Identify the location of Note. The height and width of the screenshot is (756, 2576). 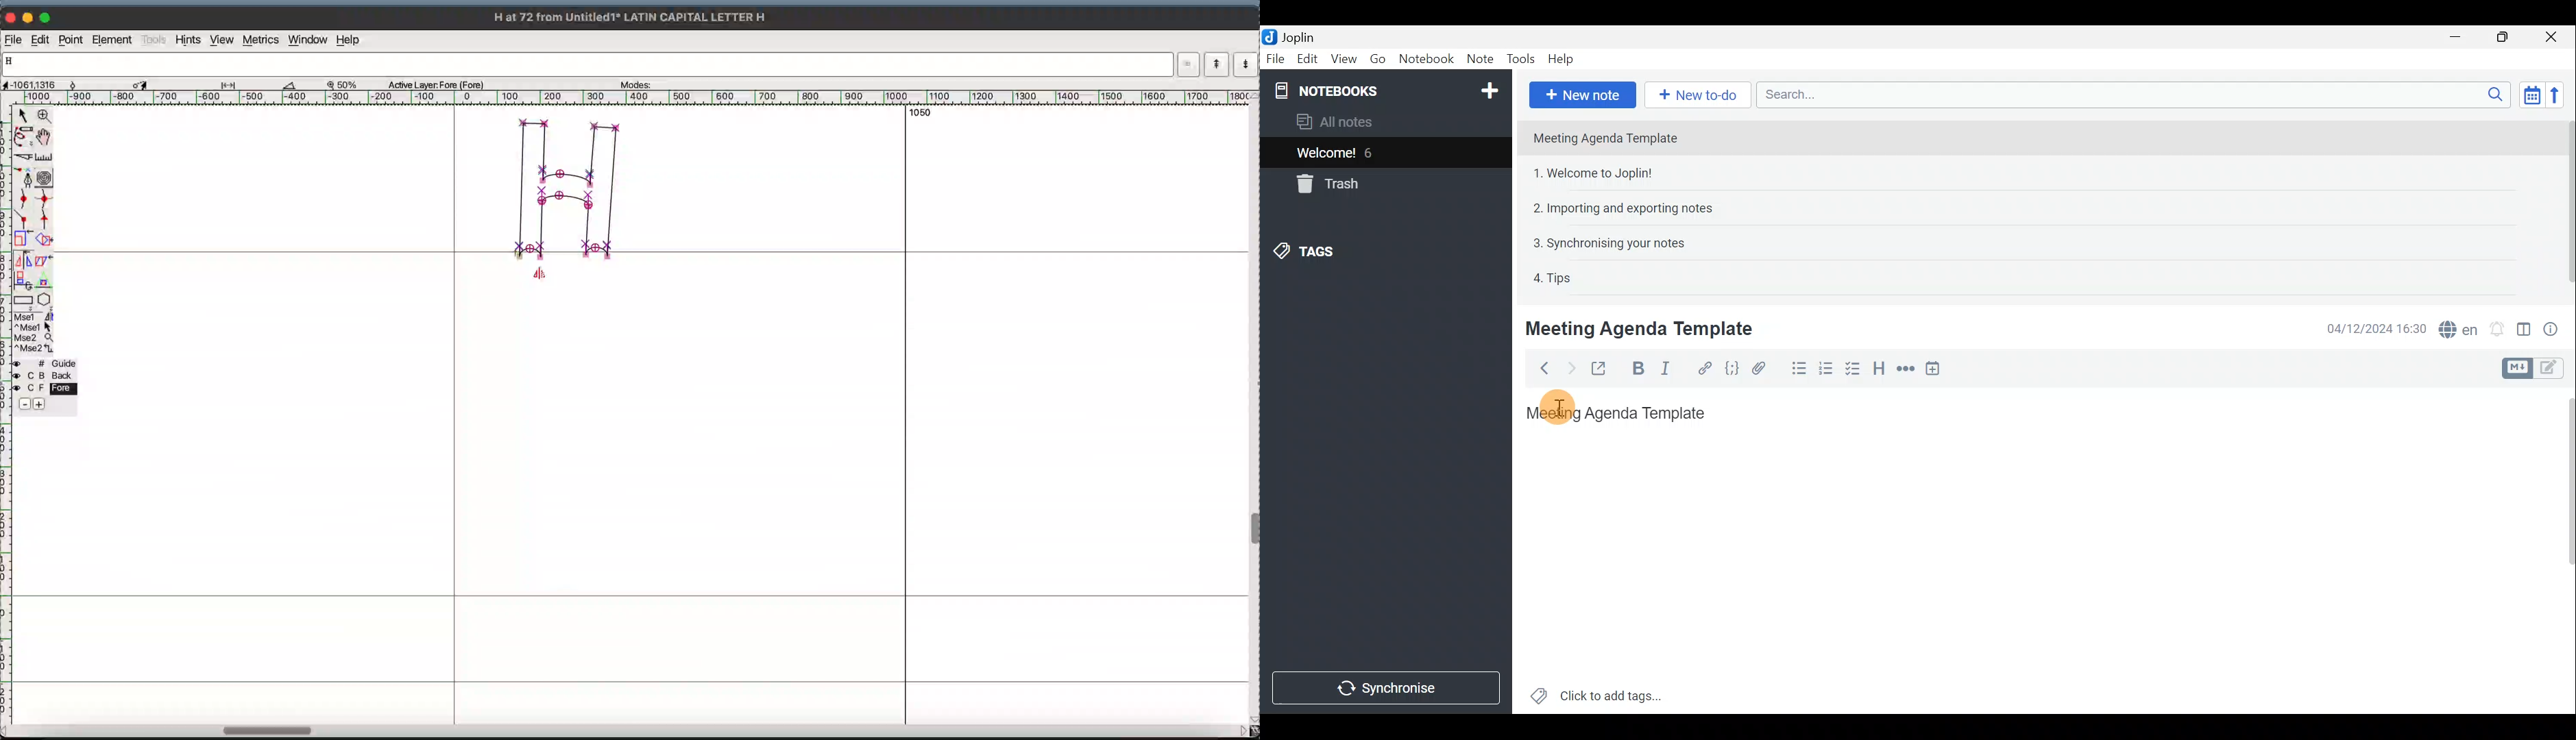
(1479, 56).